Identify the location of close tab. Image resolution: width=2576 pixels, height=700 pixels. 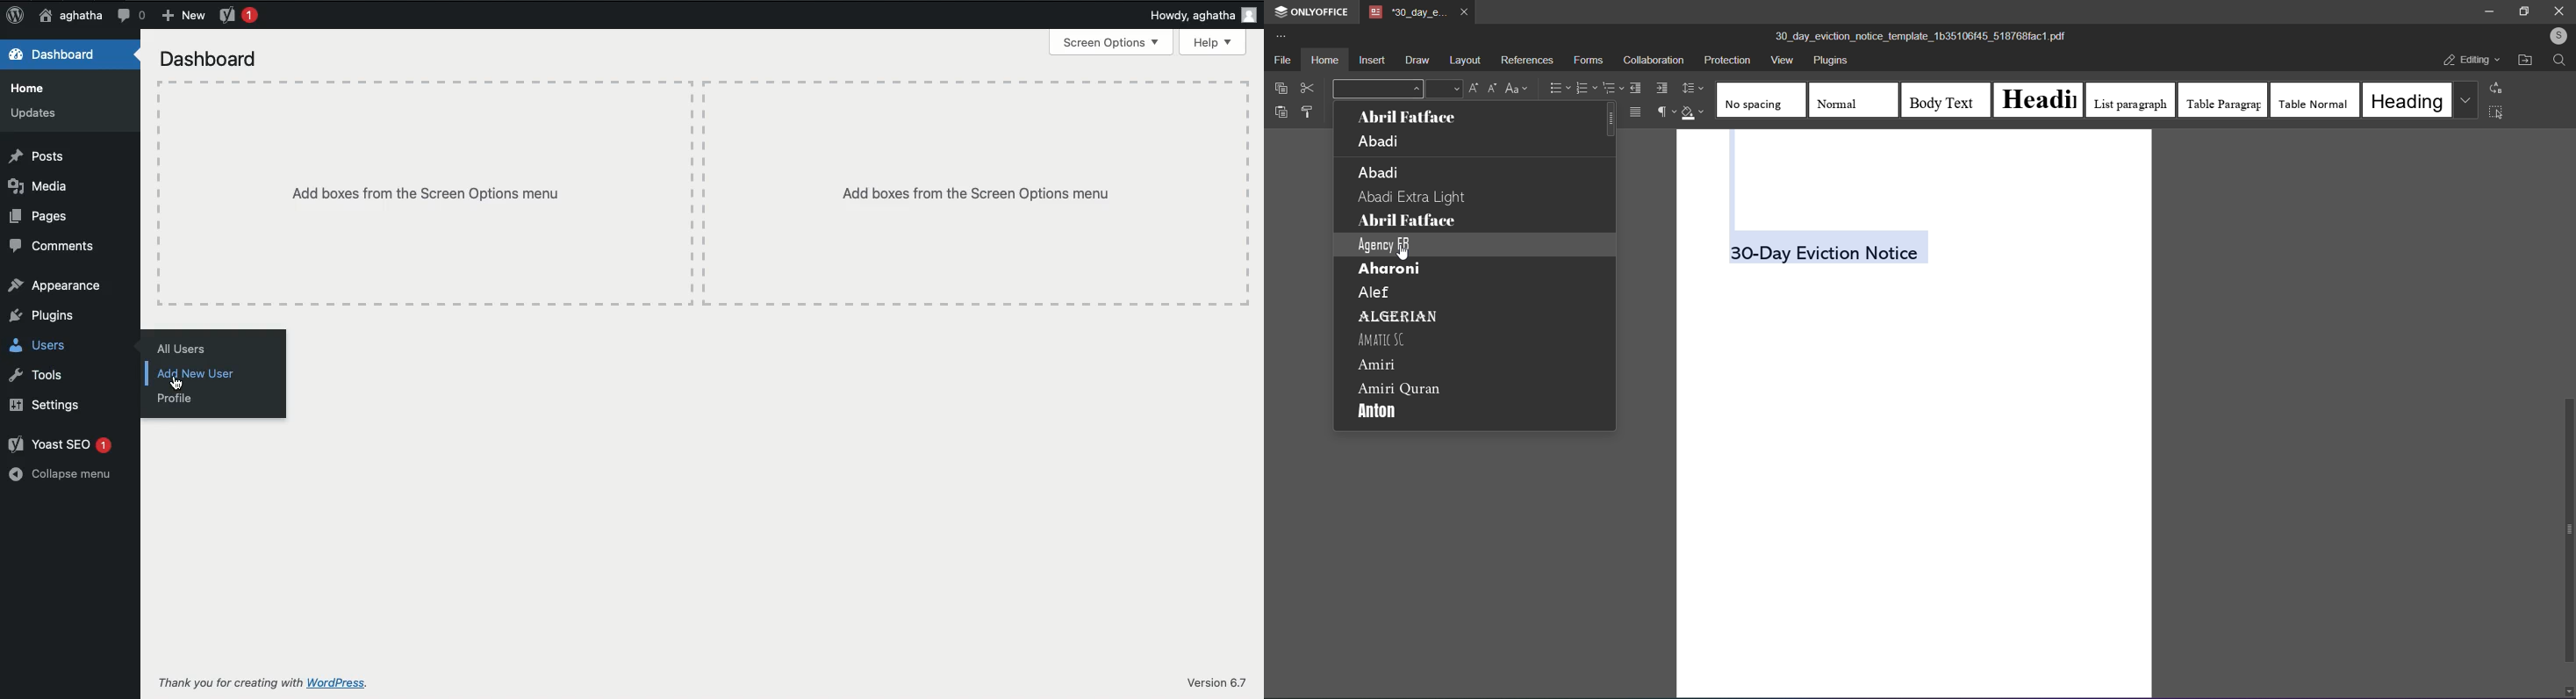
(1465, 14).